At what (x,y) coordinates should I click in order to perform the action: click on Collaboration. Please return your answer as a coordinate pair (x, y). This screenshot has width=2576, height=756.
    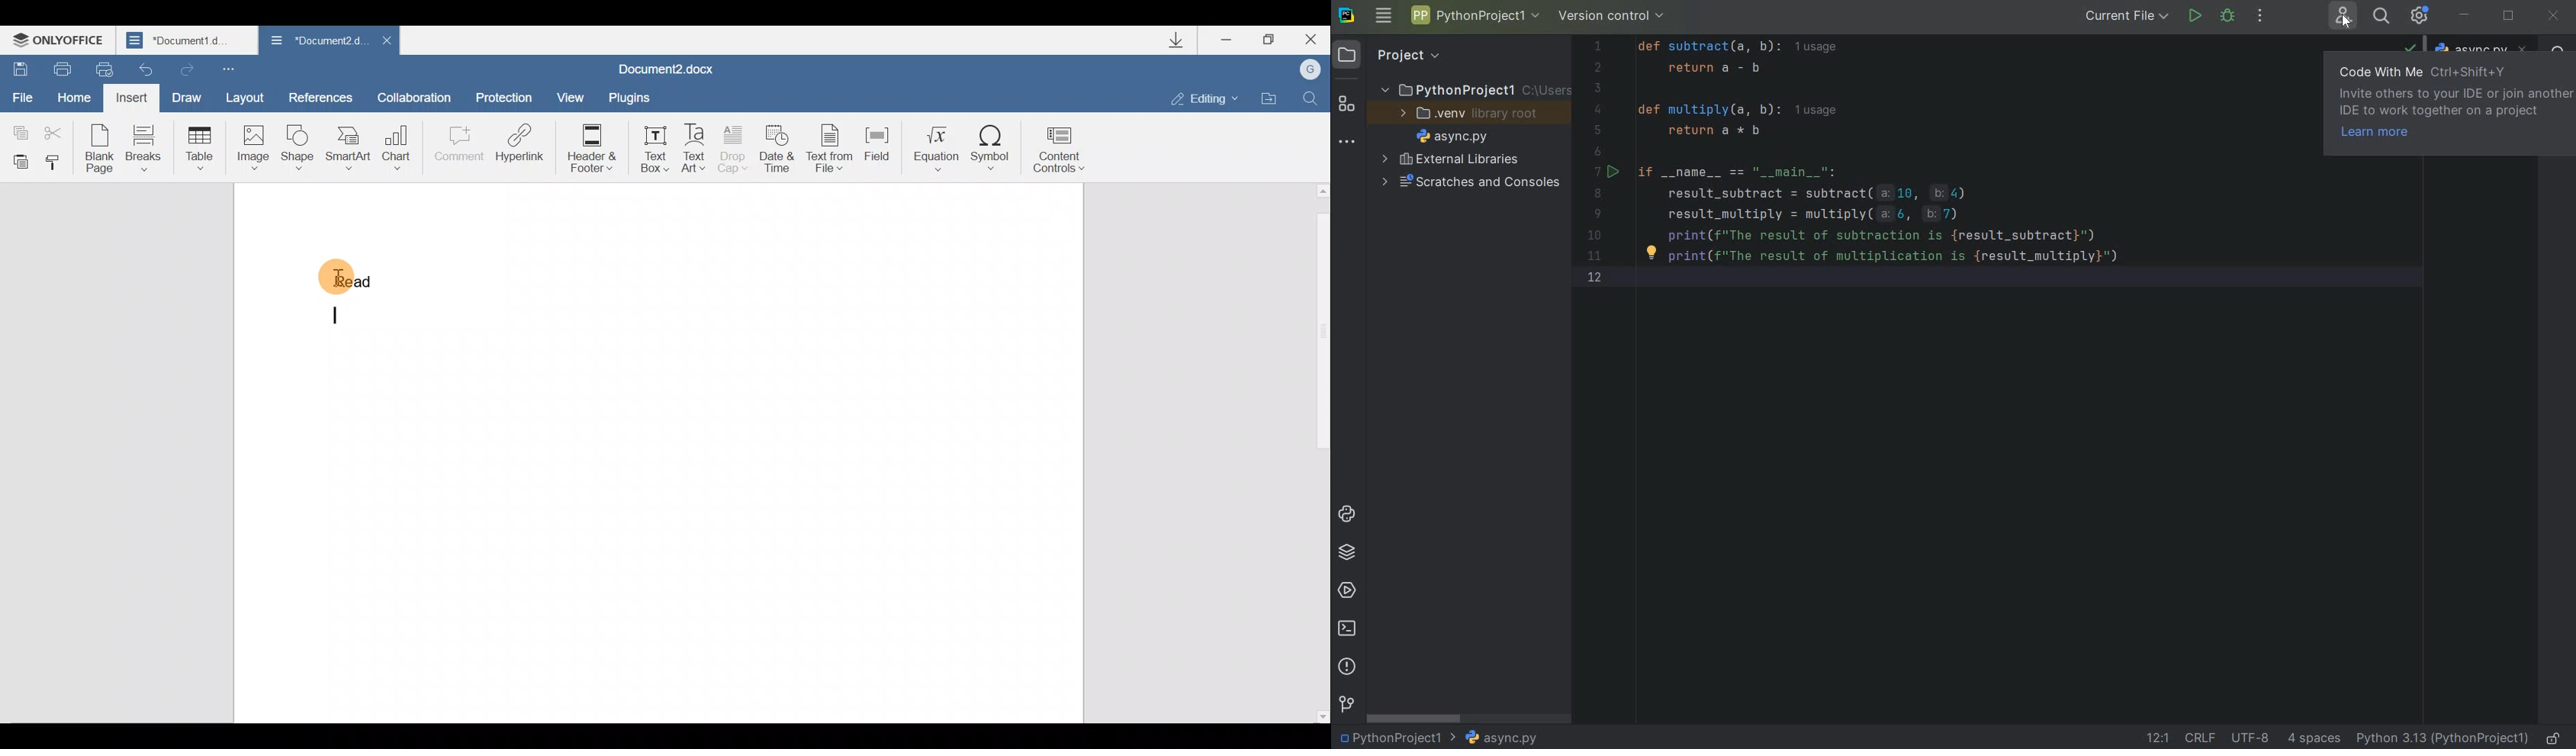
    Looking at the image, I should click on (415, 95).